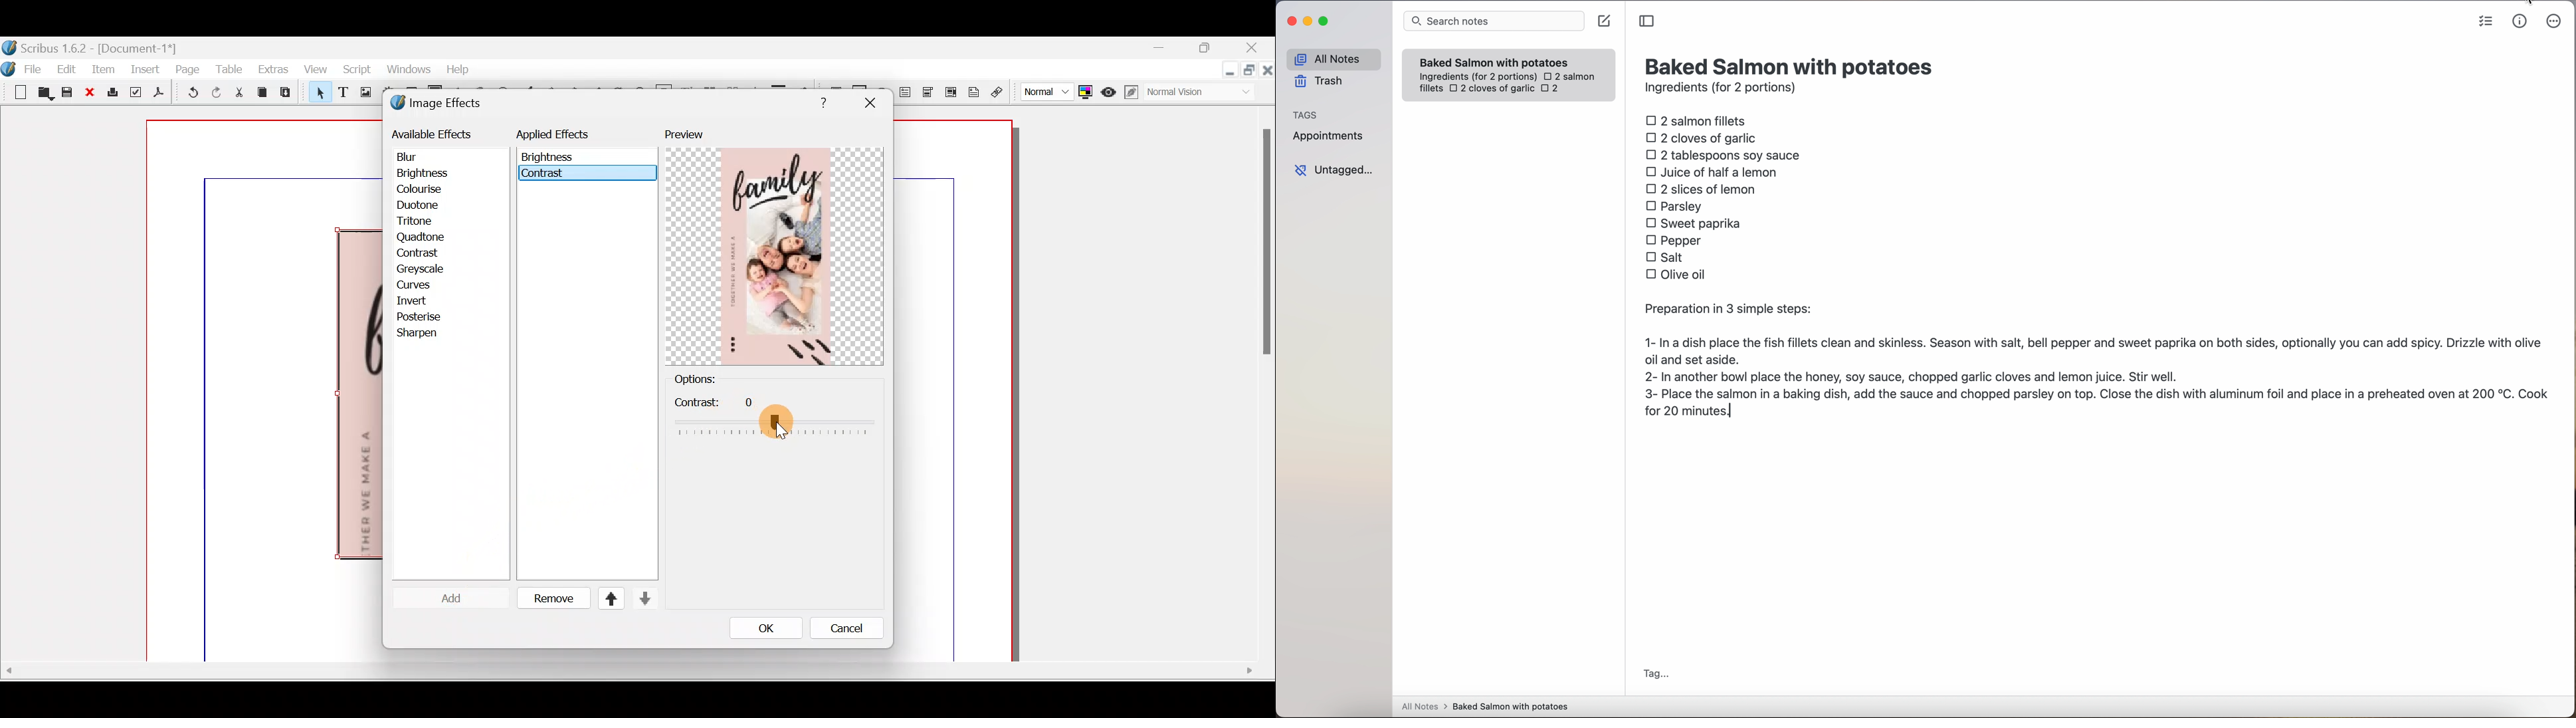  What do you see at coordinates (434, 133) in the screenshot?
I see `Available effects` at bounding box center [434, 133].